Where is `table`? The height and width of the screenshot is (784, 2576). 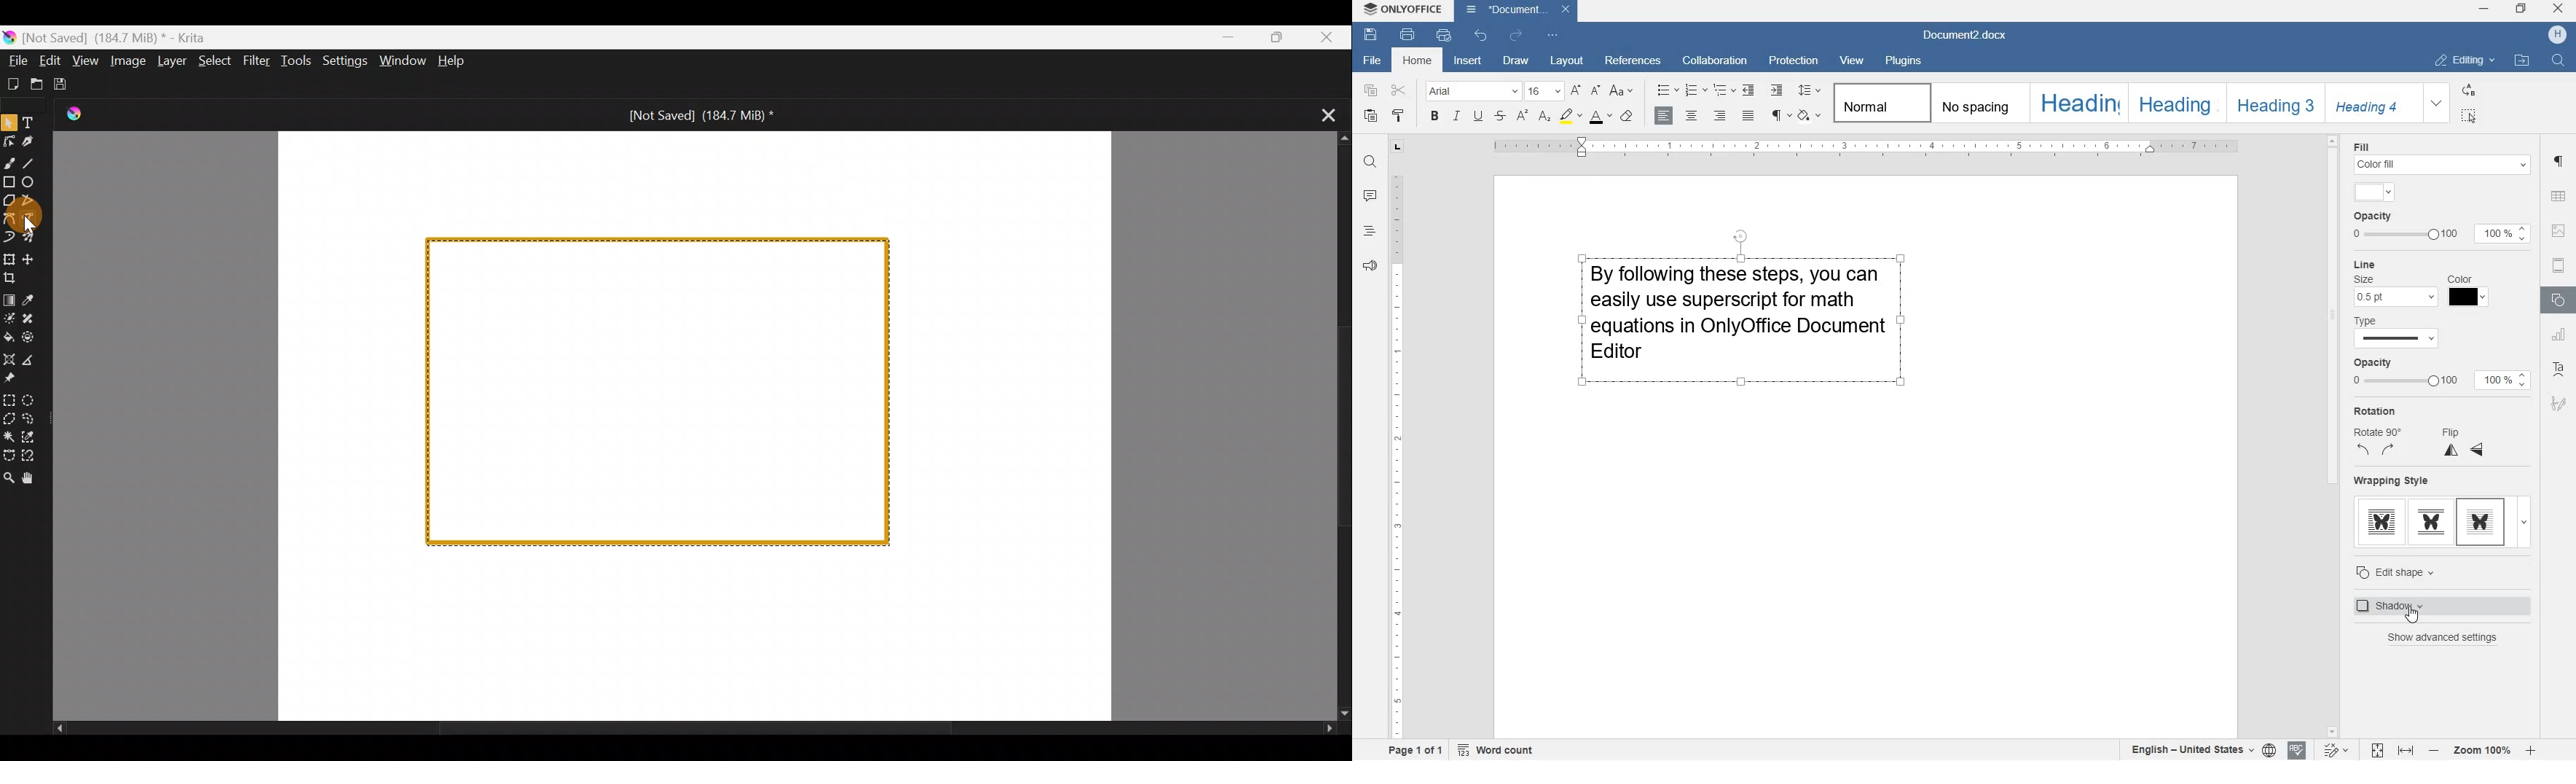
table is located at coordinates (2559, 198).